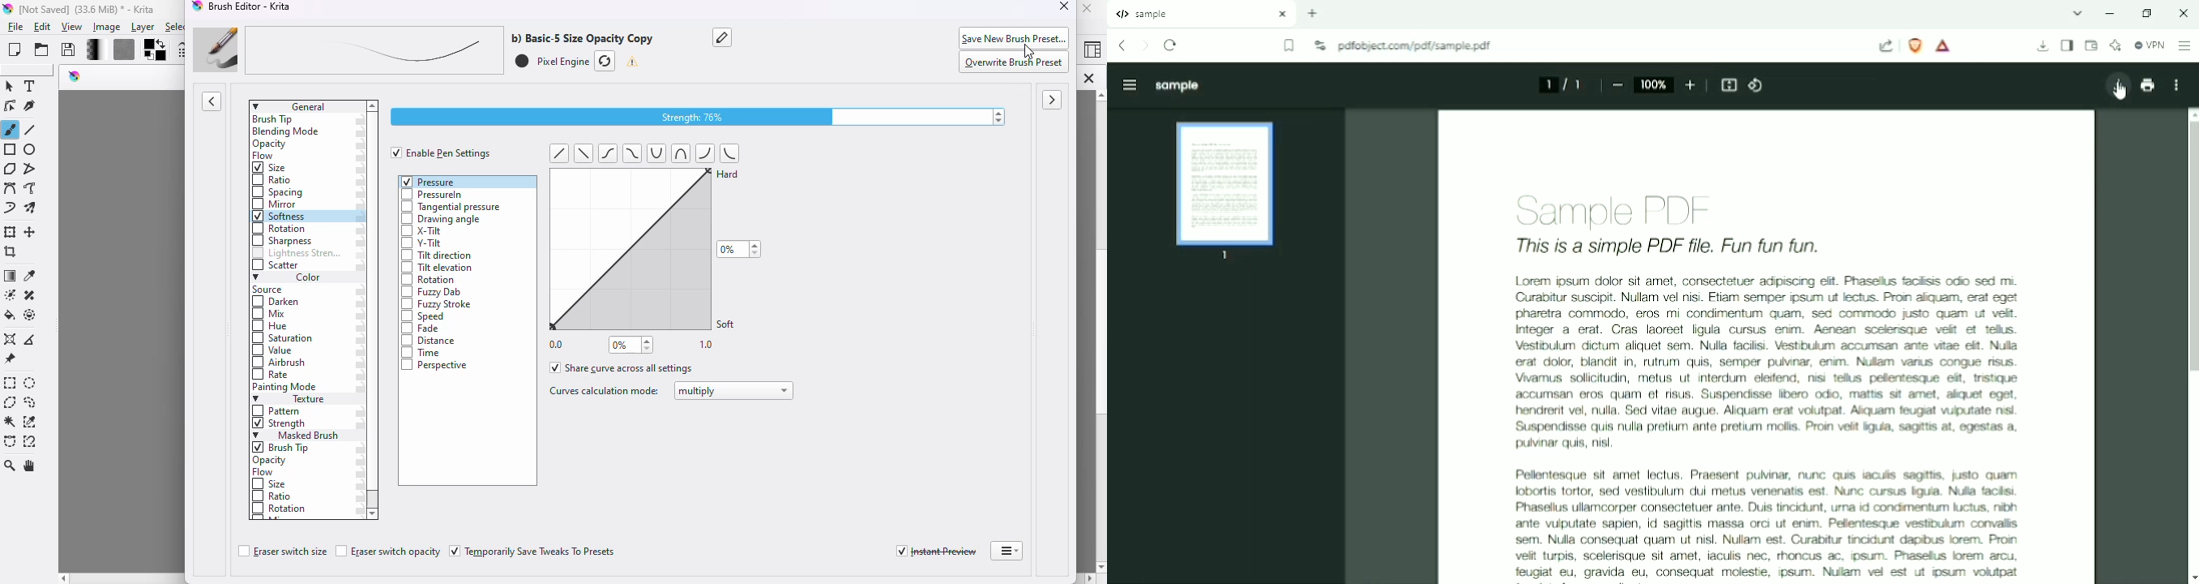 The height and width of the screenshot is (588, 2212). Describe the element at coordinates (281, 509) in the screenshot. I see `rotation` at that location.